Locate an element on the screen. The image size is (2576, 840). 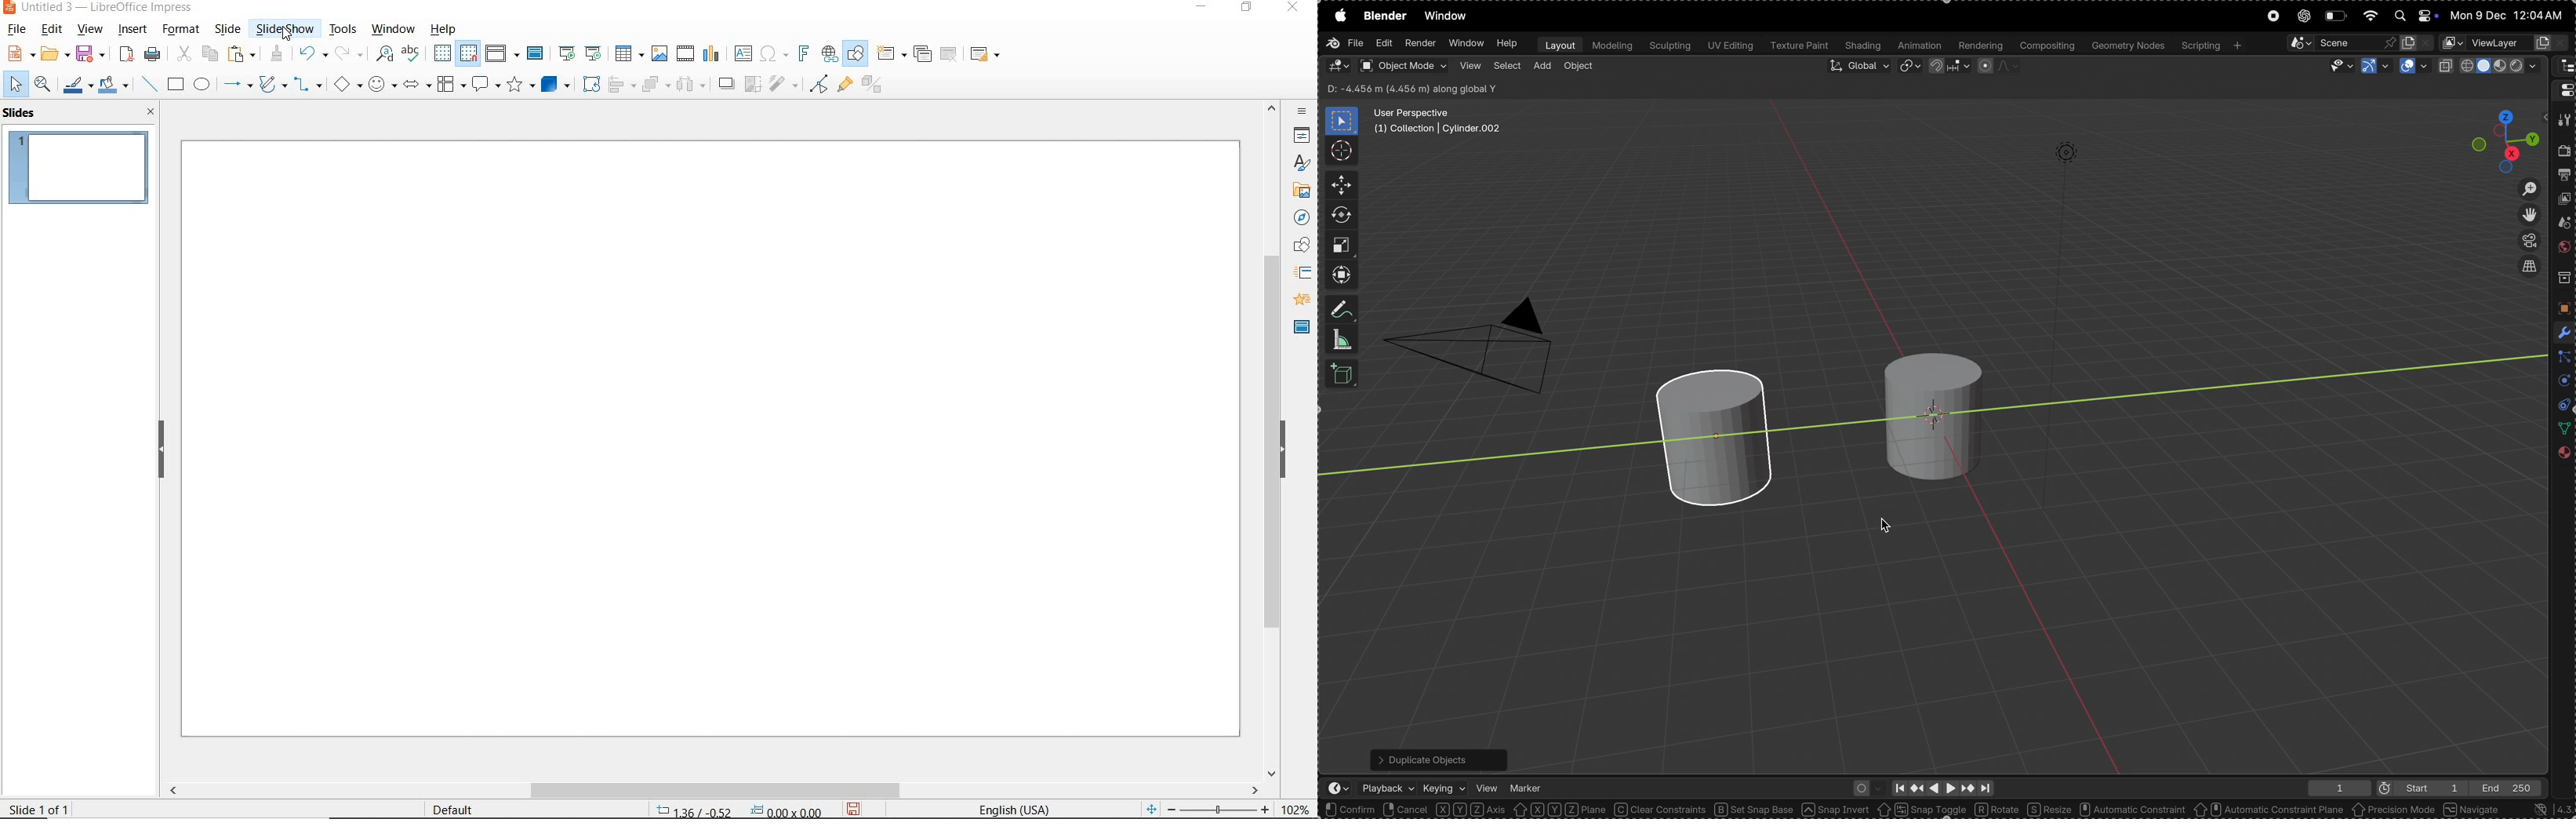
UNDO is located at coordinates (311, 54).